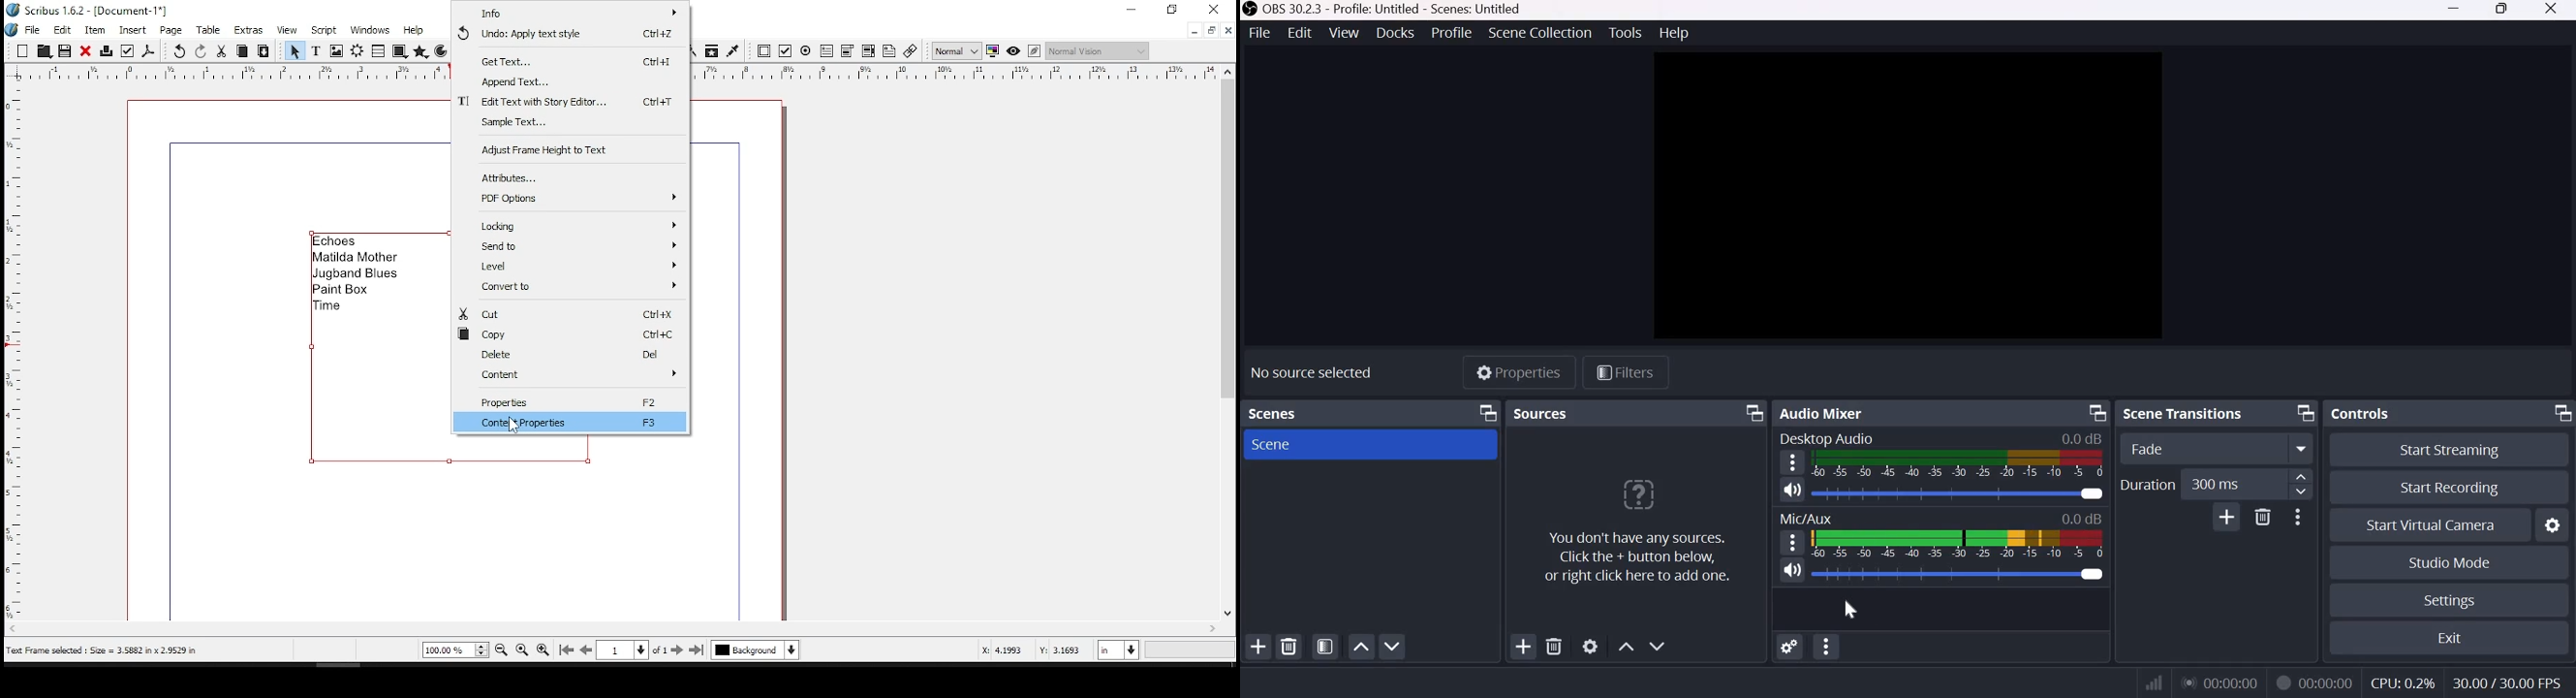 The width and height of the screenshot is (2576, 700). I want to click on Scene Transitions, so click(2190, 413).